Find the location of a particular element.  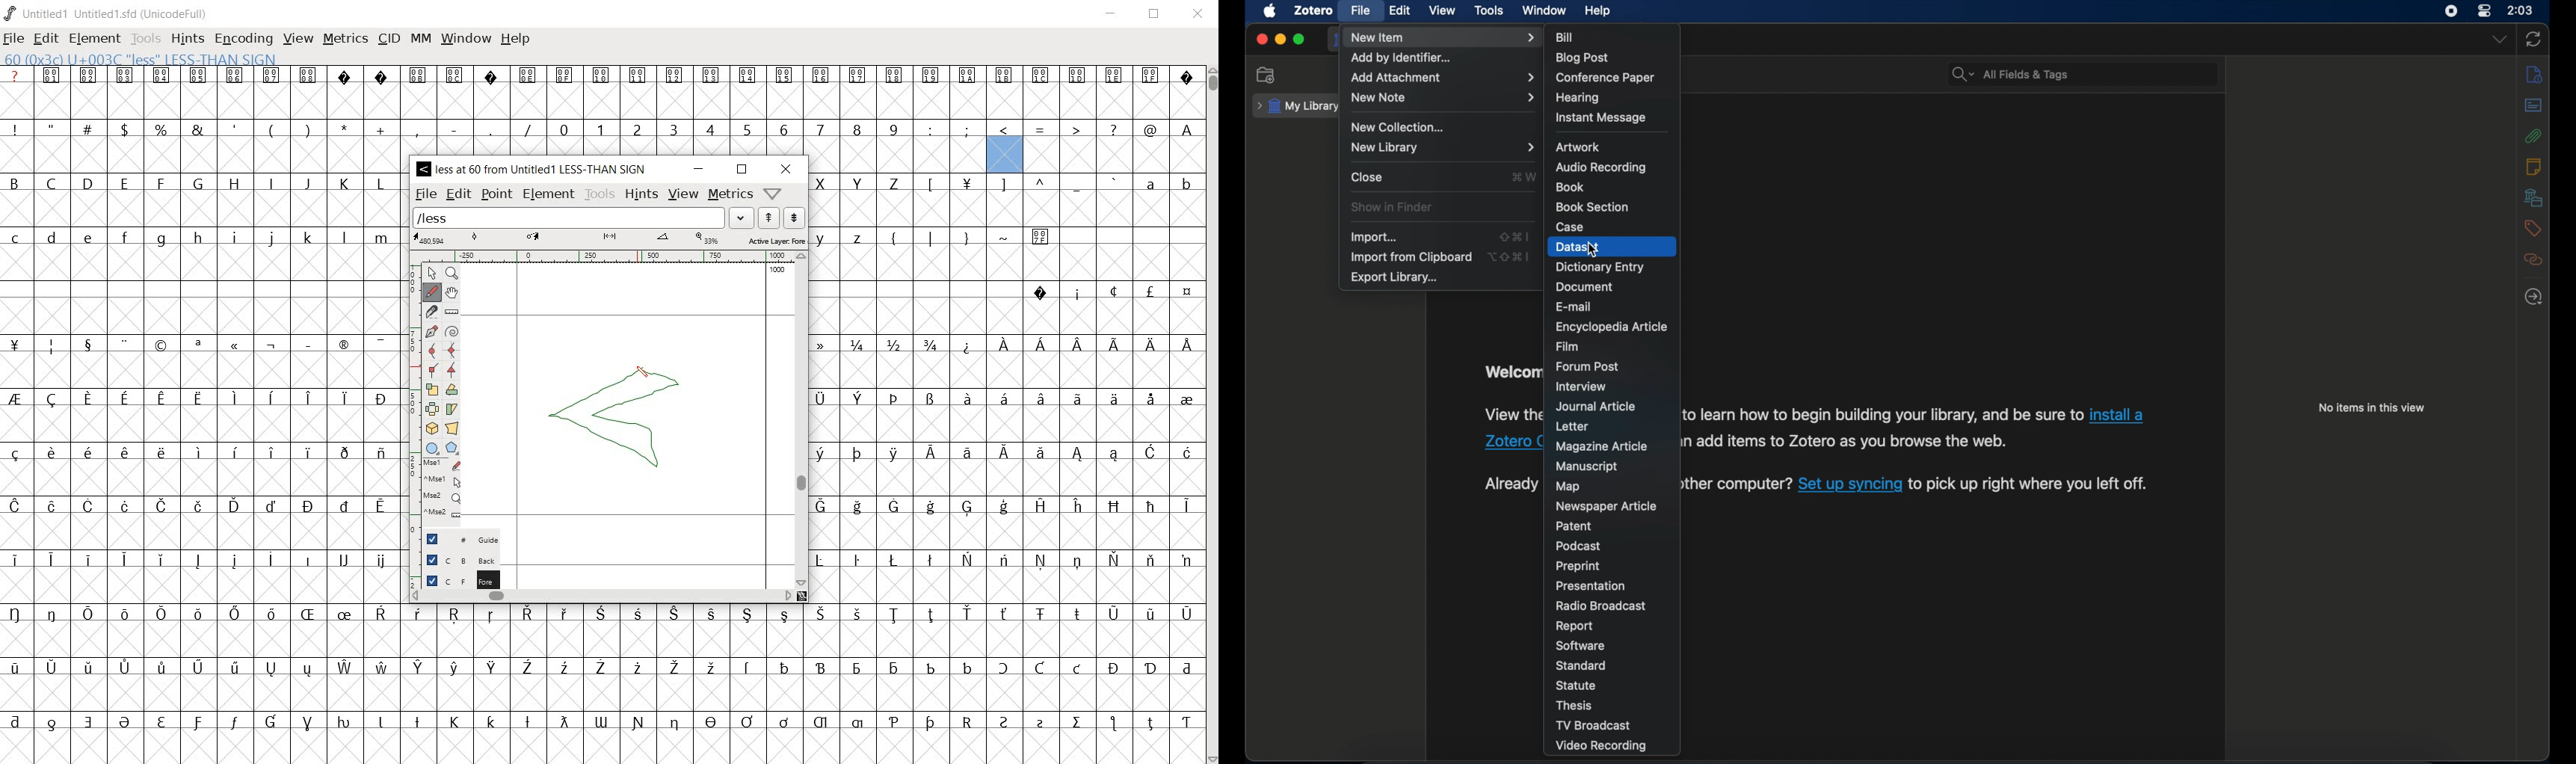

tv broadcast is located at coordinates (1595, 726).